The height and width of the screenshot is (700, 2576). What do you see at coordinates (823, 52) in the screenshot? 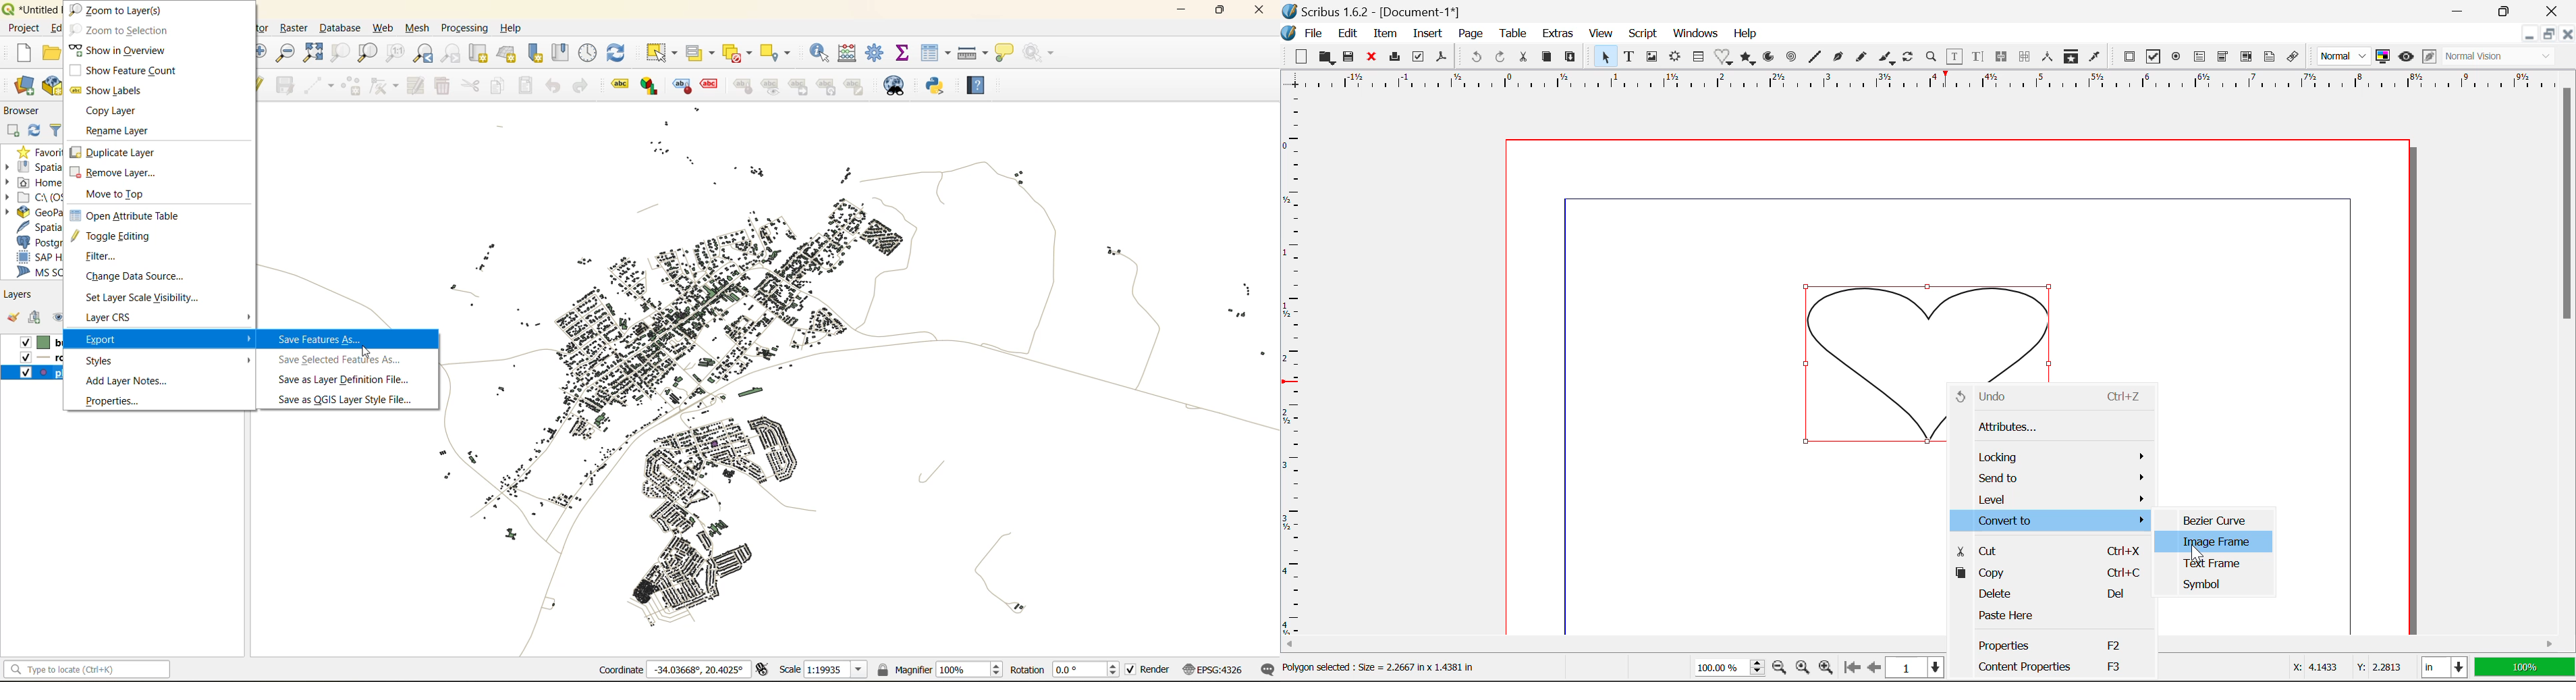
I see `identify features` at bounding box center [823, 52].